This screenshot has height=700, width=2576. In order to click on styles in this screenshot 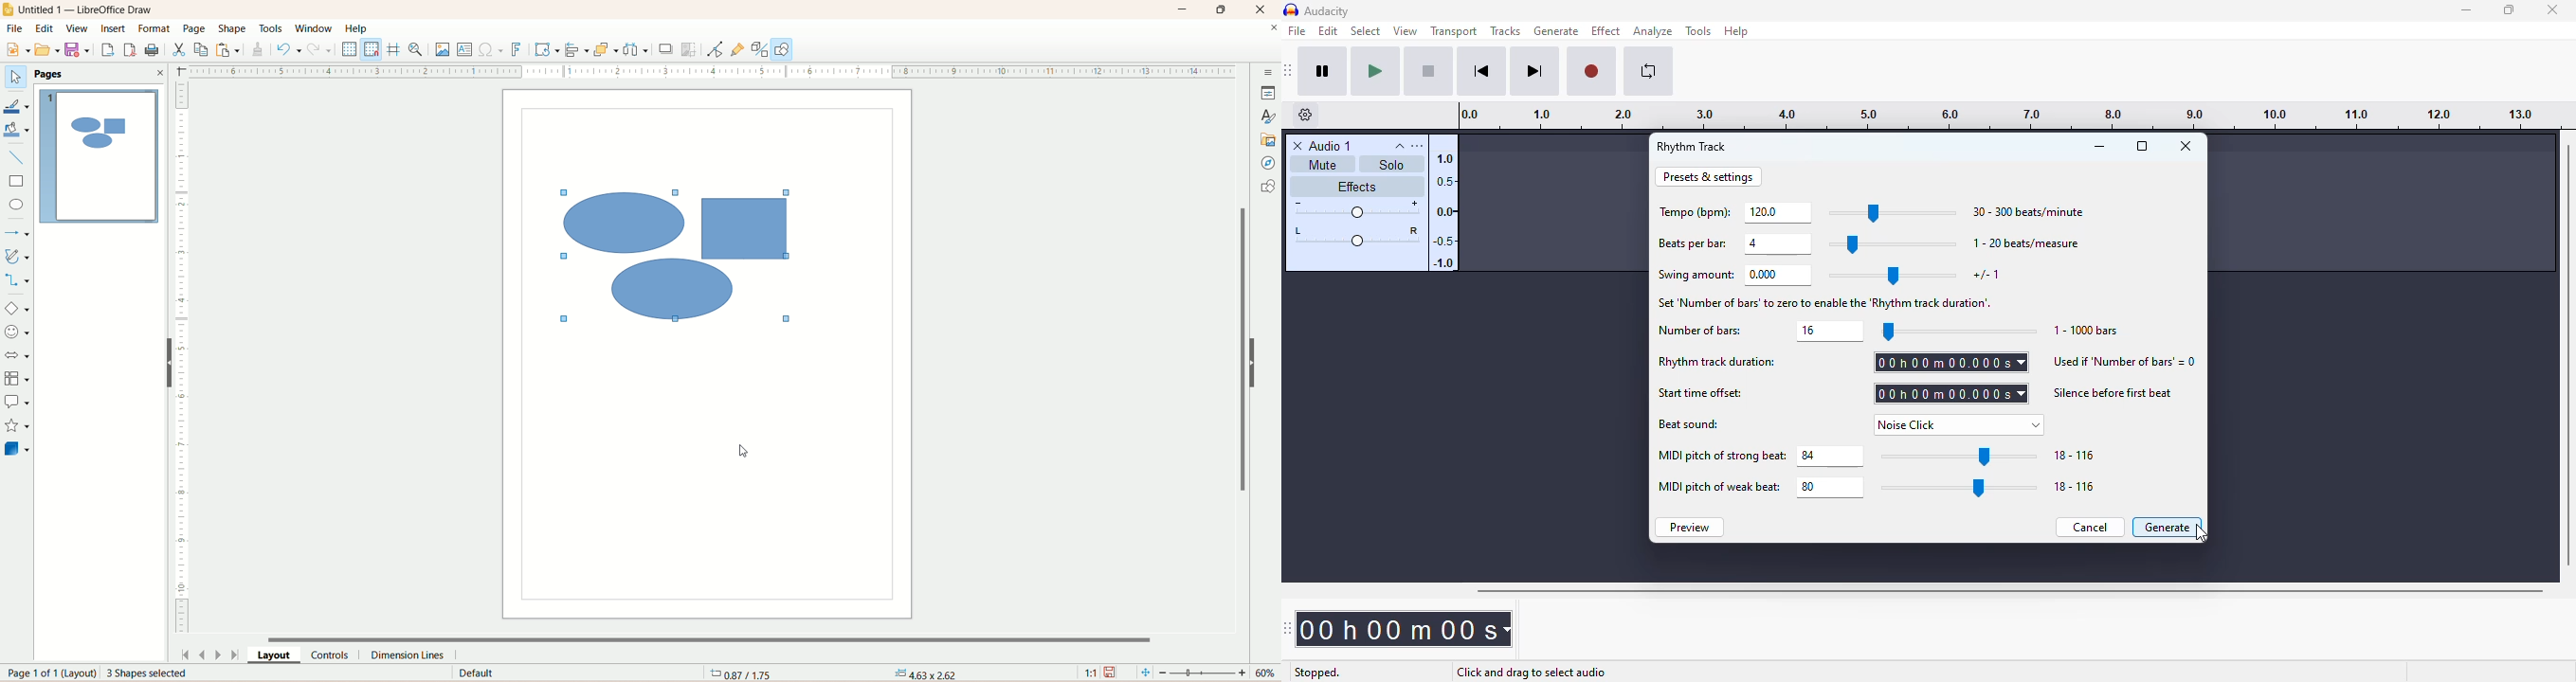, I will do `click(1270, 116)`.